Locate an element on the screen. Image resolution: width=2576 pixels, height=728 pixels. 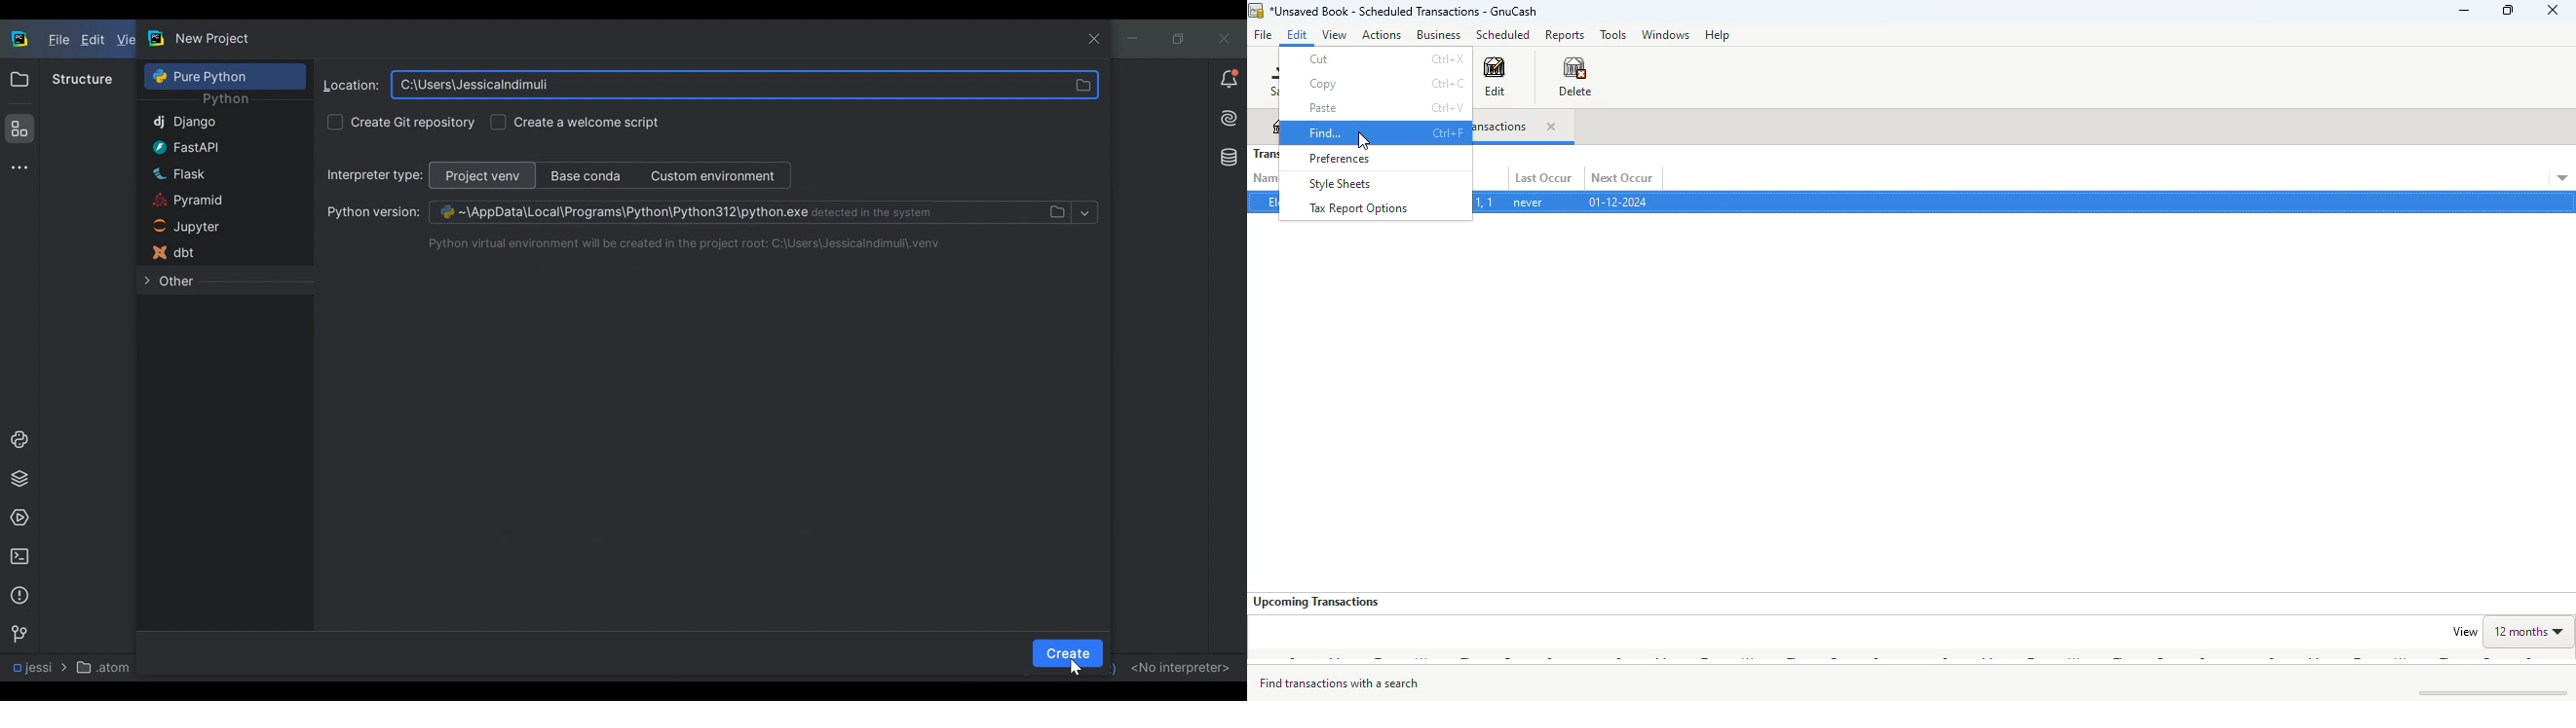
preferences is located at coordinates (1339, 160).